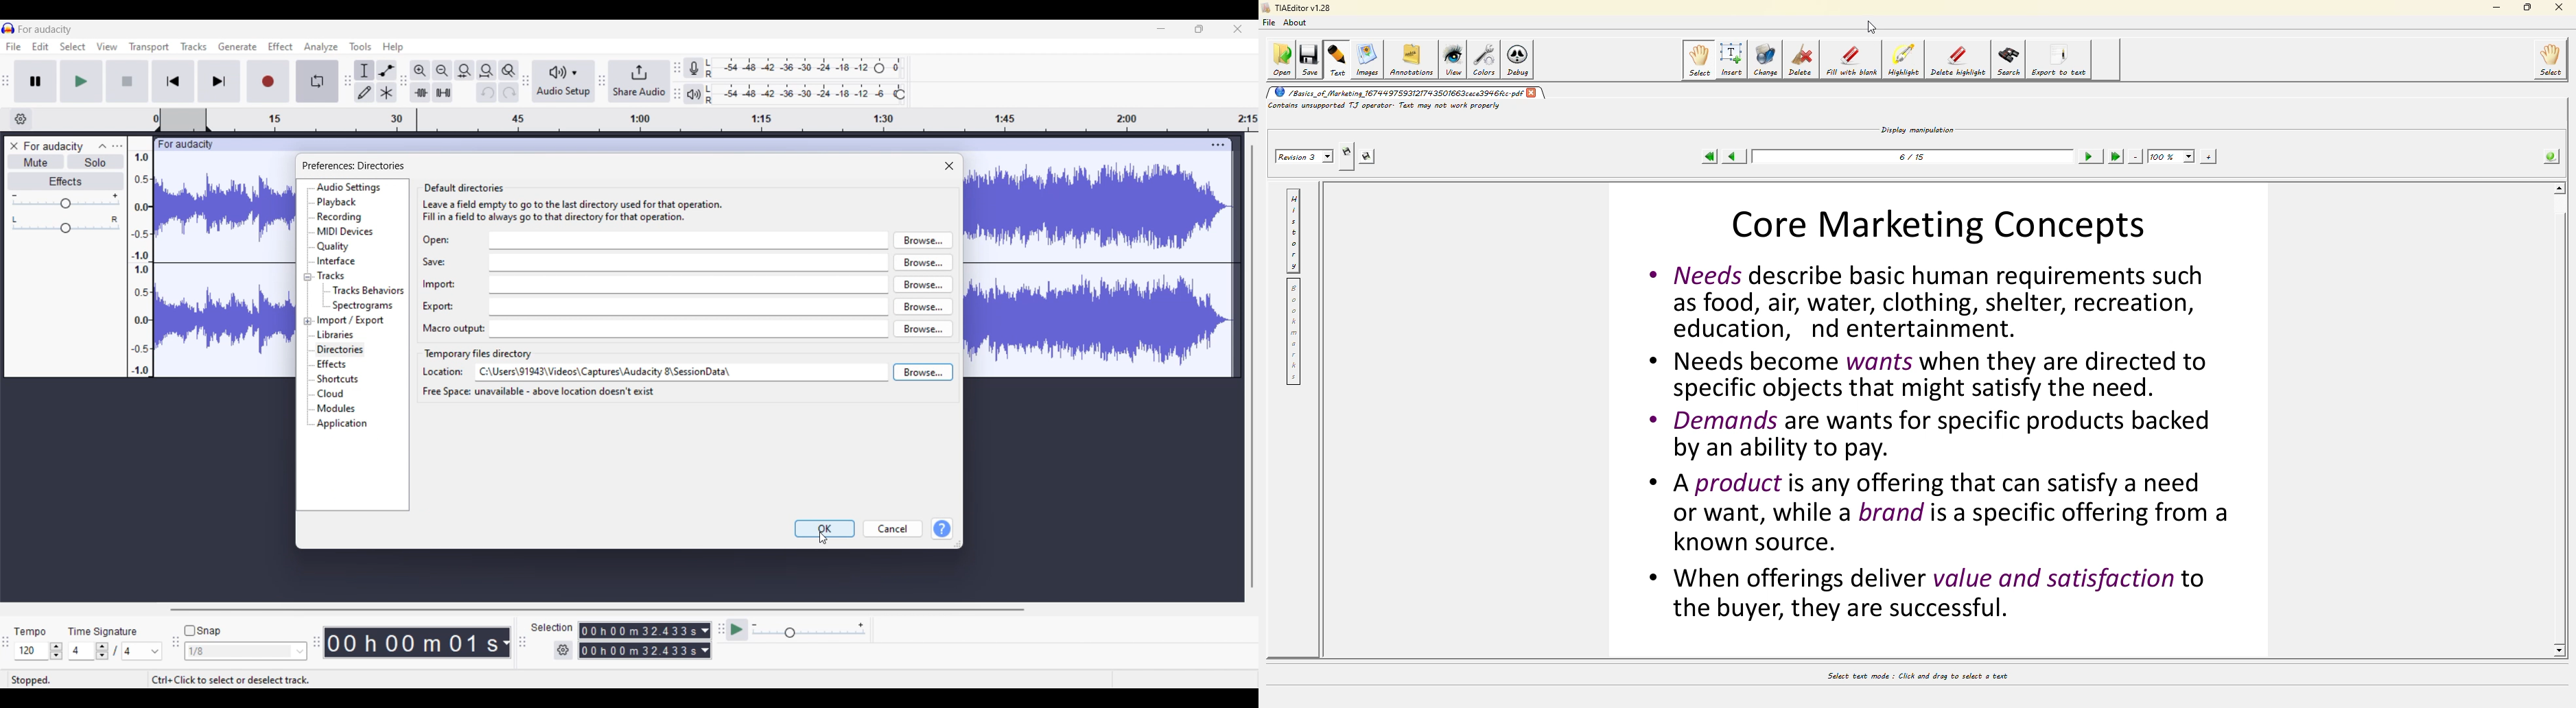  I want to click on Playback level, so click(799, 94).